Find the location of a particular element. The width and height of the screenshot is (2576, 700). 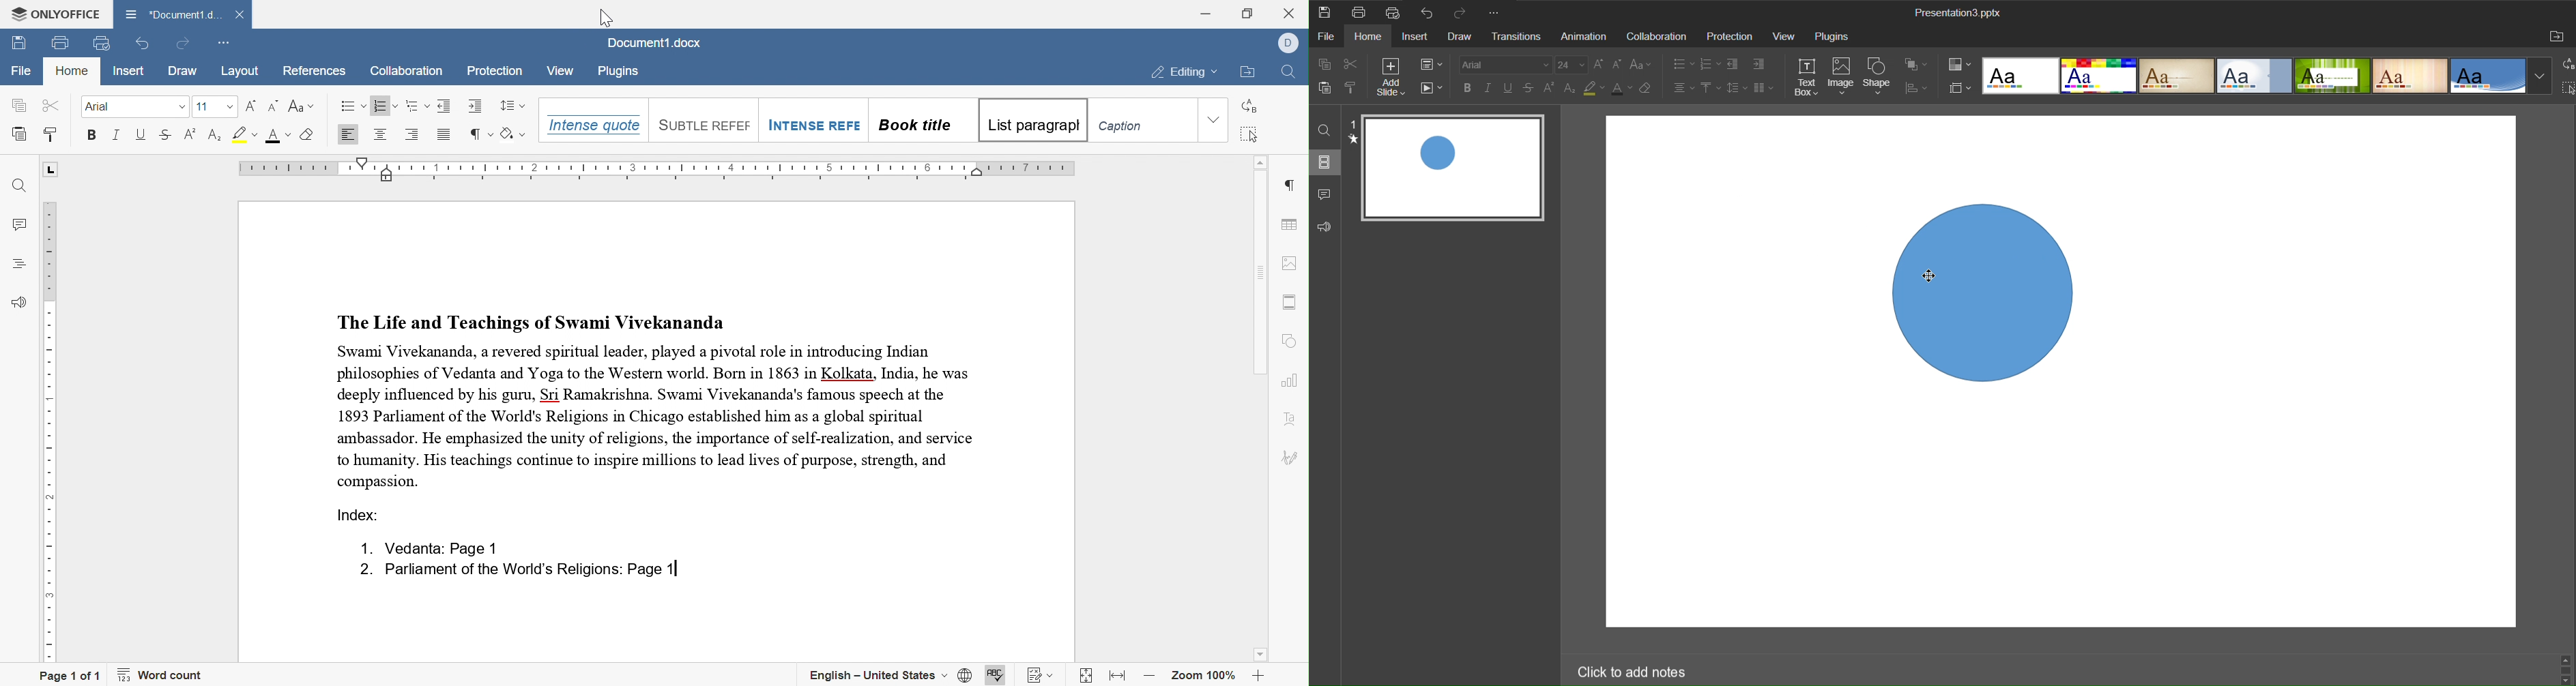

Colors is located at coordinates (1959, 64).